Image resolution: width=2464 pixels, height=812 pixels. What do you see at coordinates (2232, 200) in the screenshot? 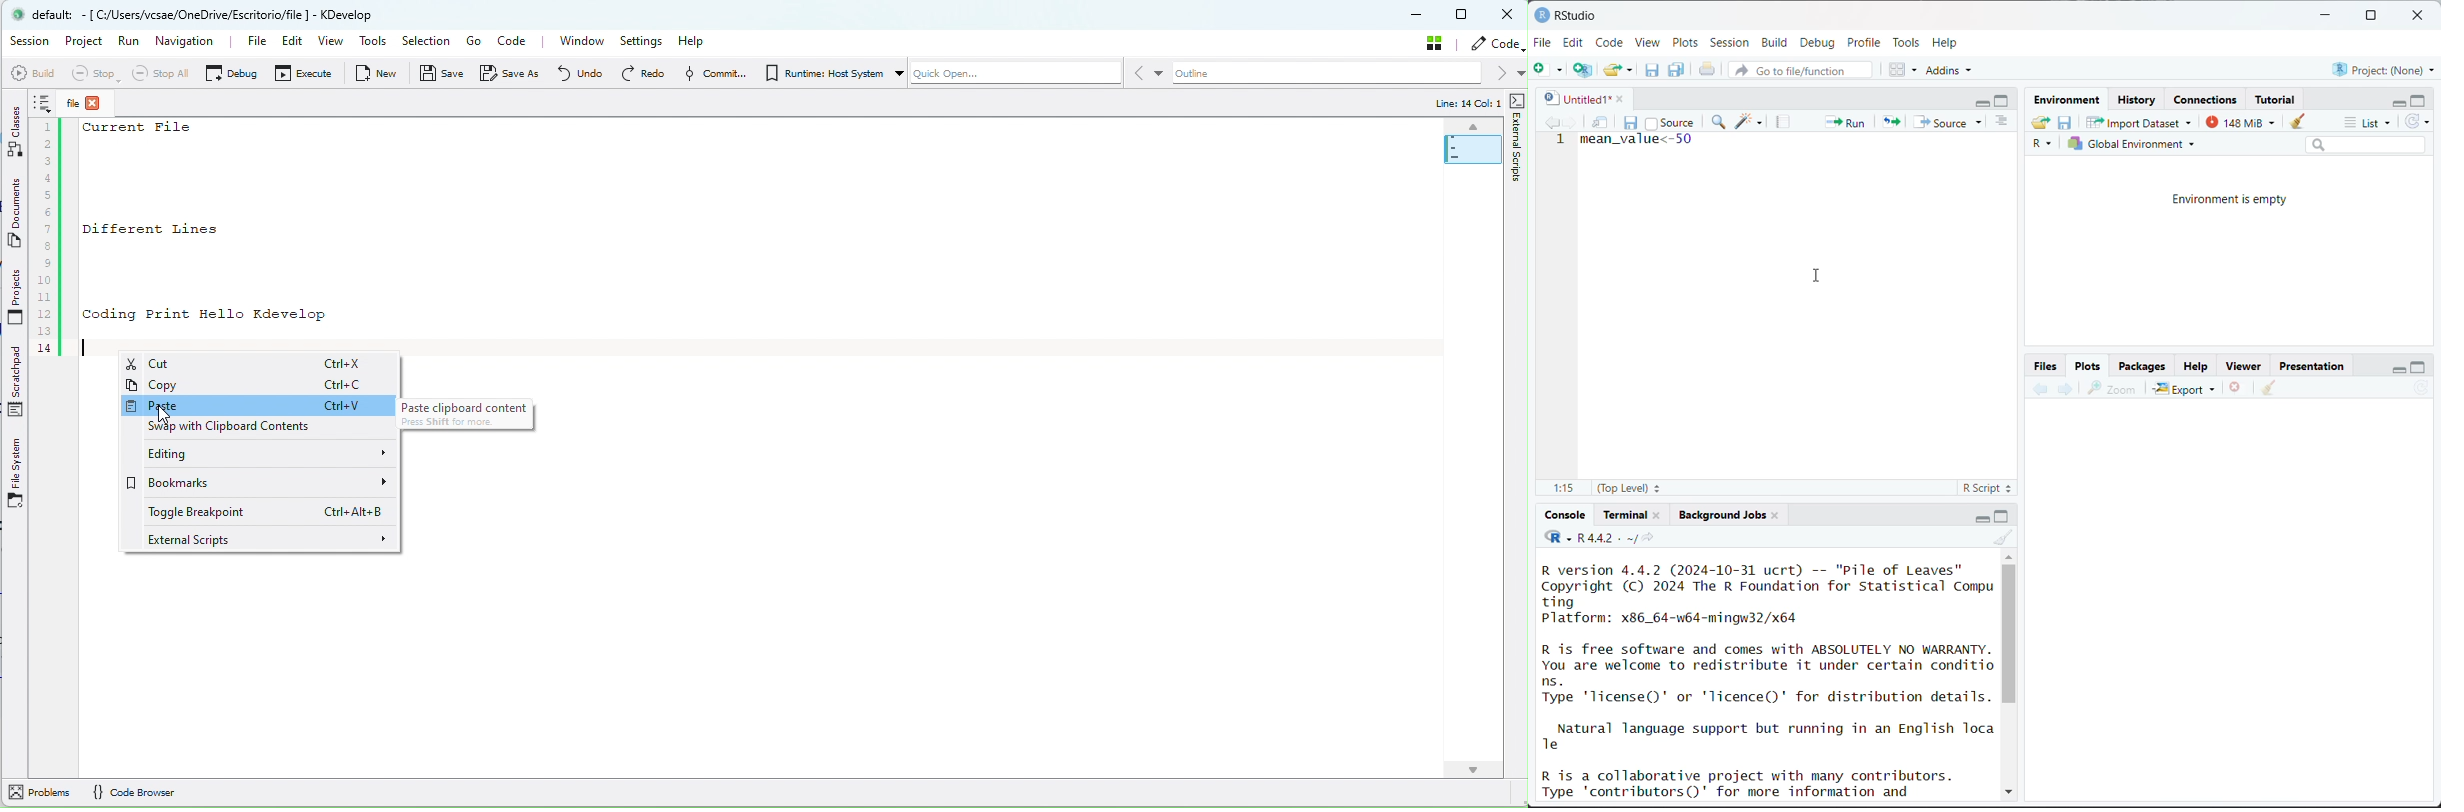
I see `Environment is empty` at bounding box center [2232, 200].